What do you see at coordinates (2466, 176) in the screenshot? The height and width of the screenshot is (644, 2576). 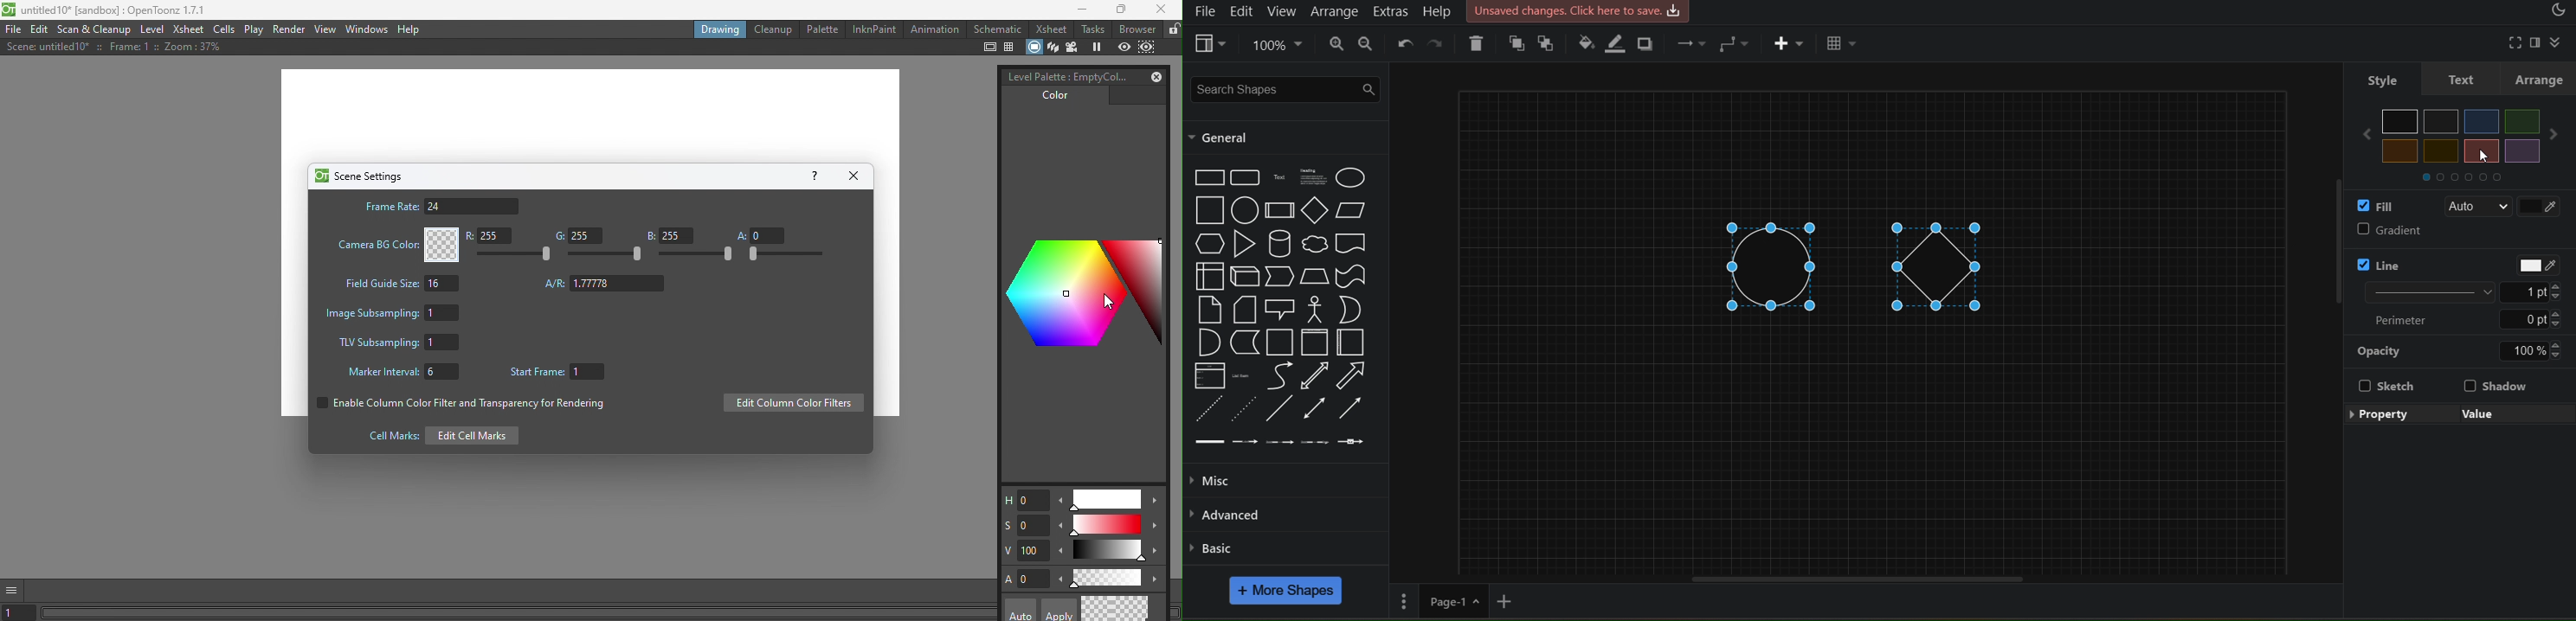 I see `` at bounding box center [2466, 176].